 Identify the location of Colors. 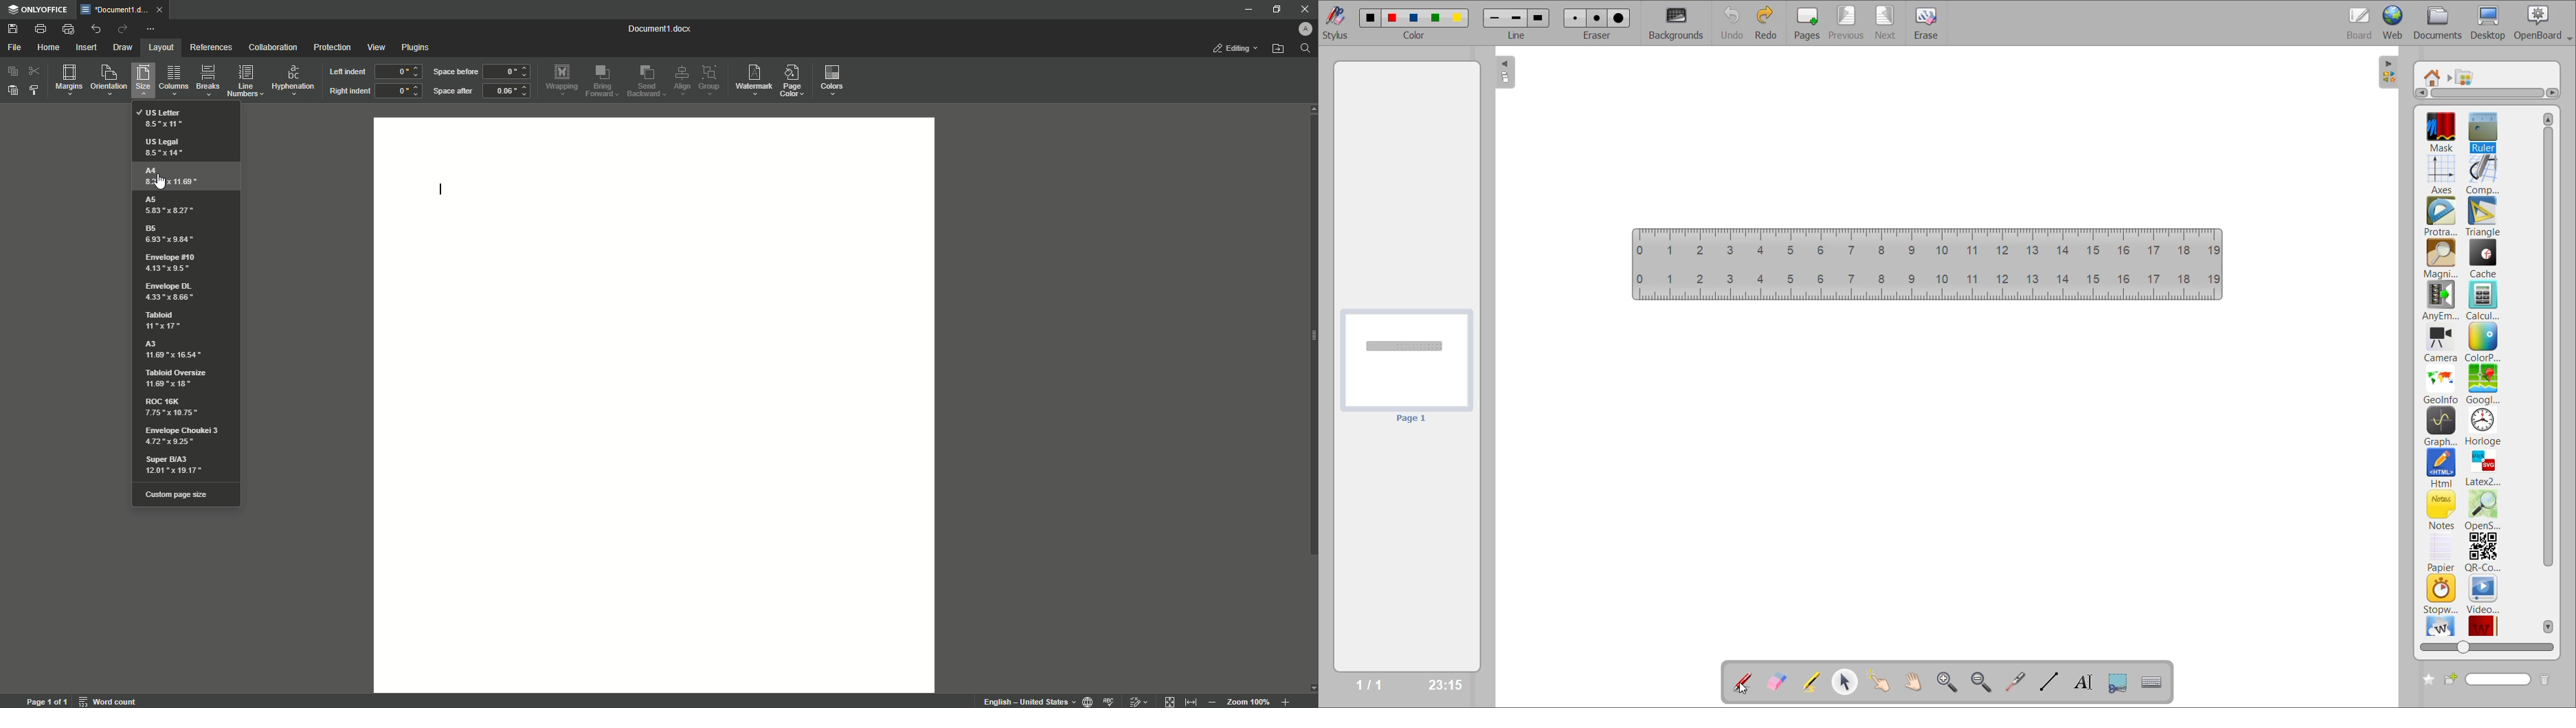
(834, 80).